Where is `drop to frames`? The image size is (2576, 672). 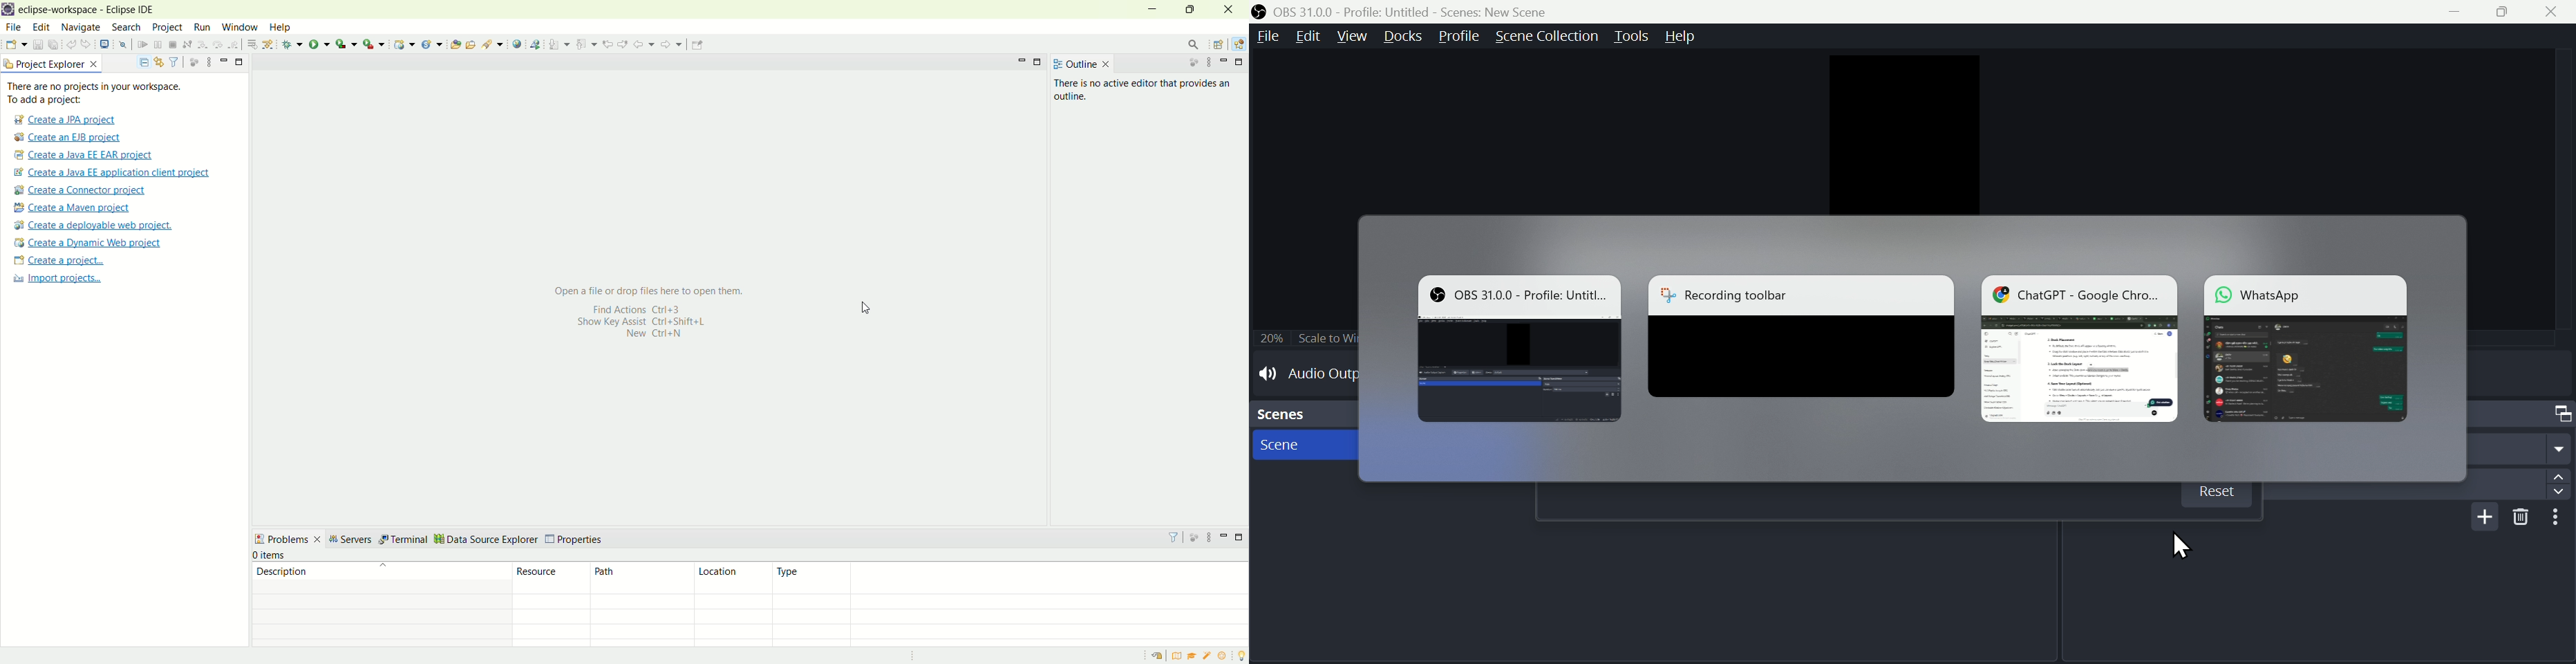 drop to frames is located at coordinates (250, 44).